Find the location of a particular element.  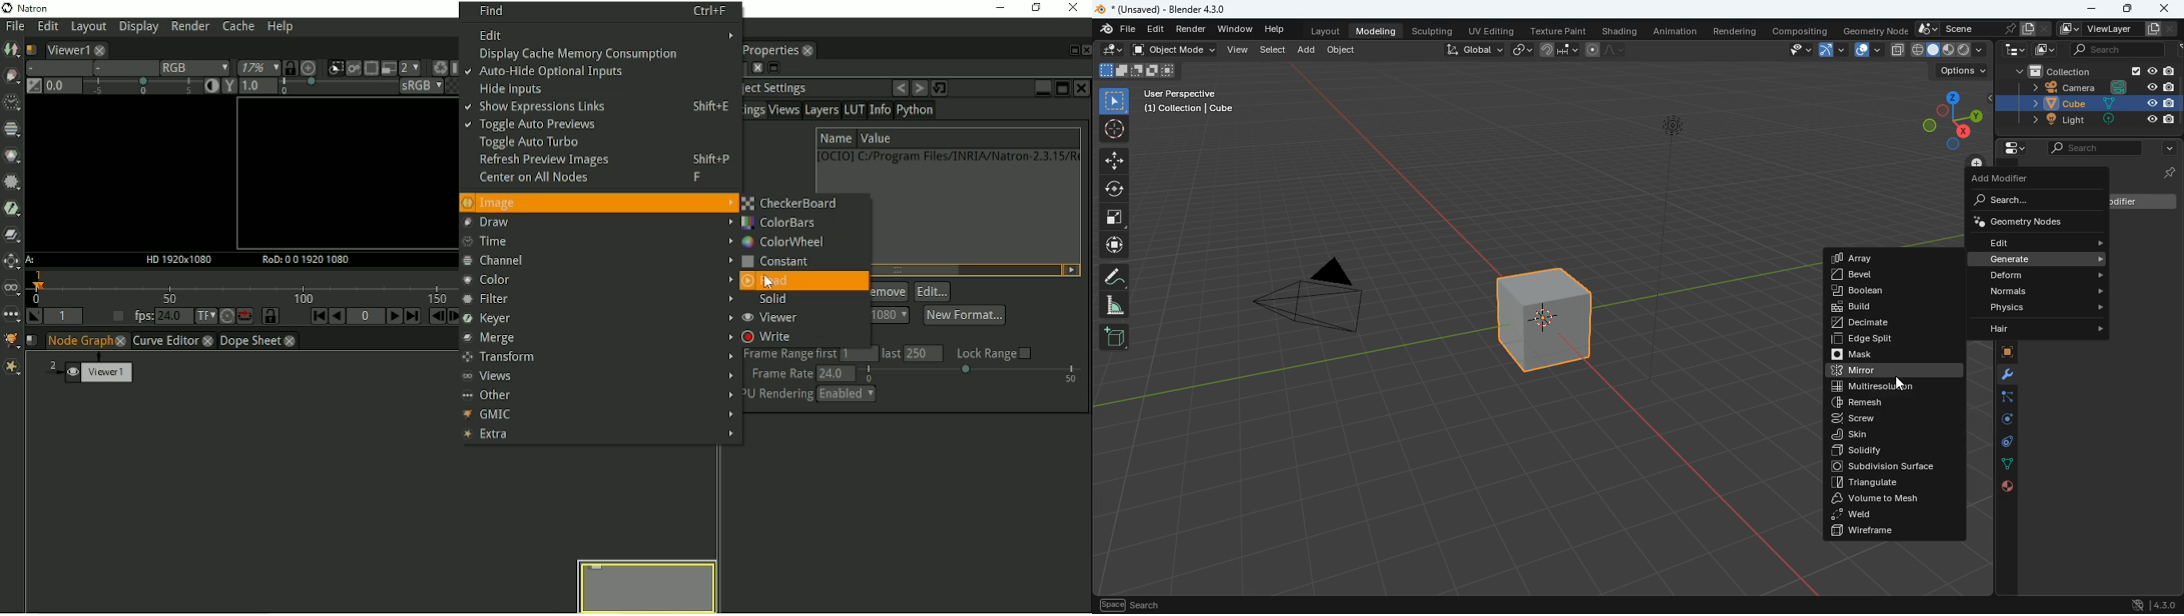

move is located at coordinates (1115, 161).